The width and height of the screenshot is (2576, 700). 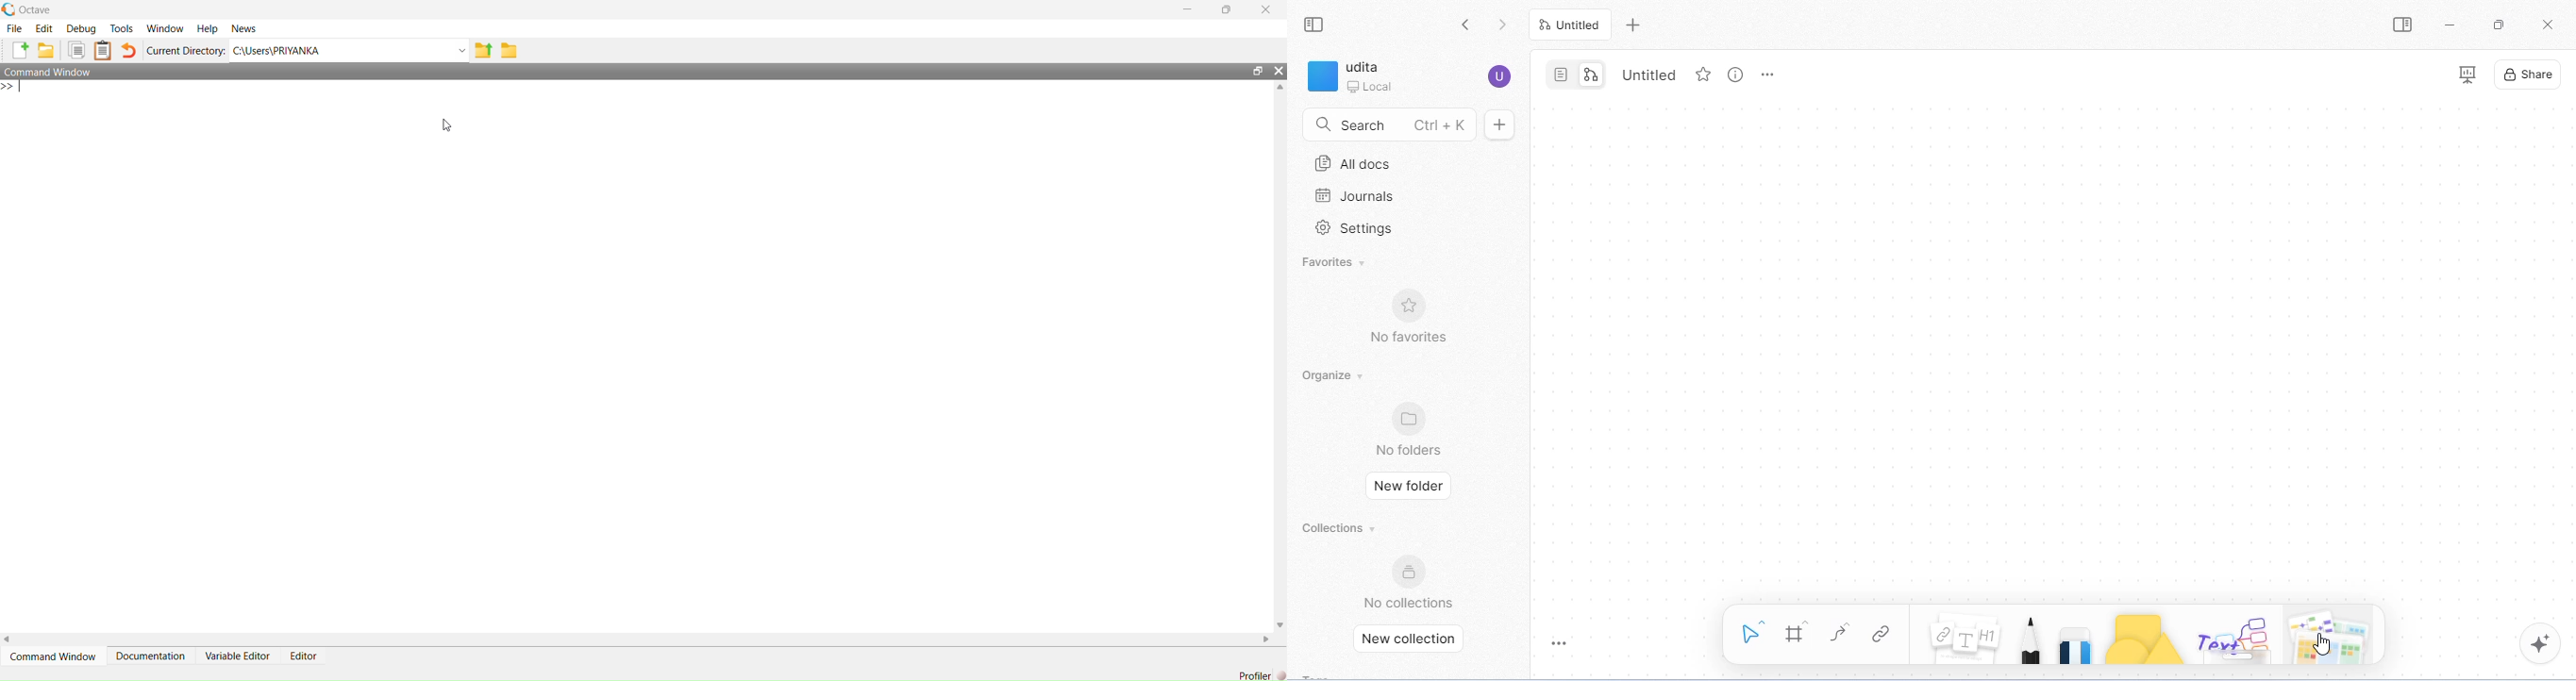 I want to click on one directory up, so click(x=483, y=49).